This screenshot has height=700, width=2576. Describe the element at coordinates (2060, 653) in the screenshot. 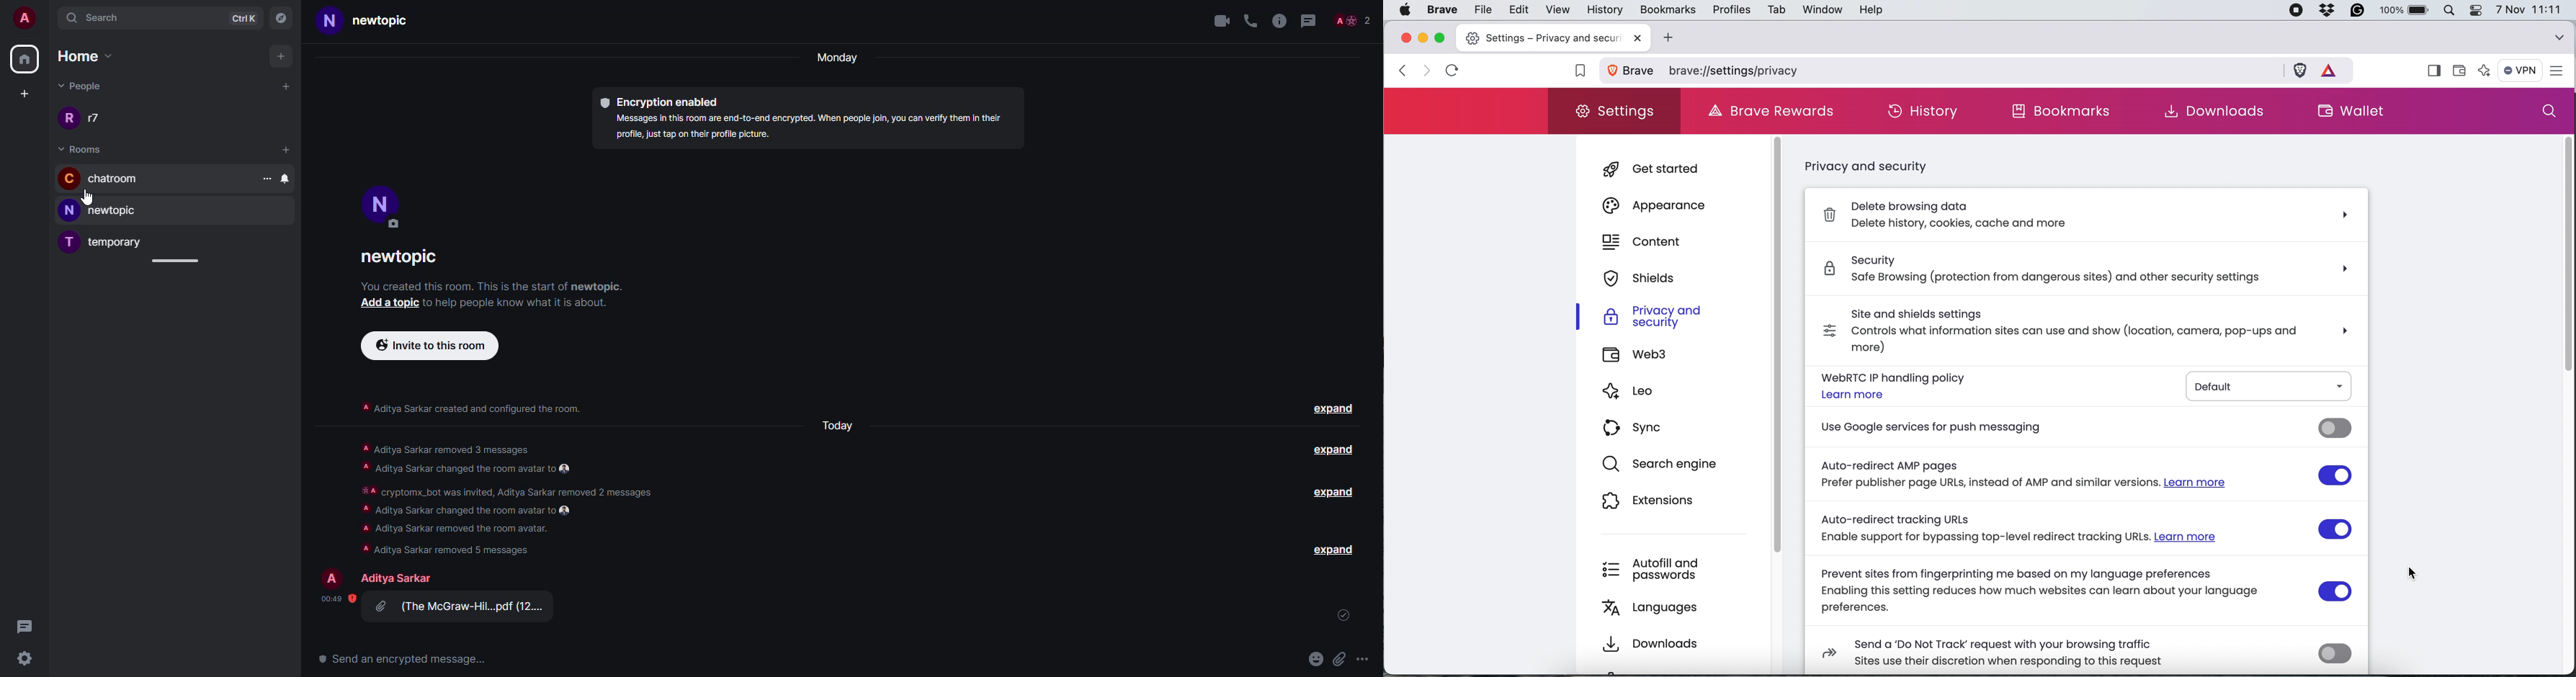

I see `Send a ‘Do Not Track’ request with your browsing traffic
Sites use their discretion when responding to this request` at that location.